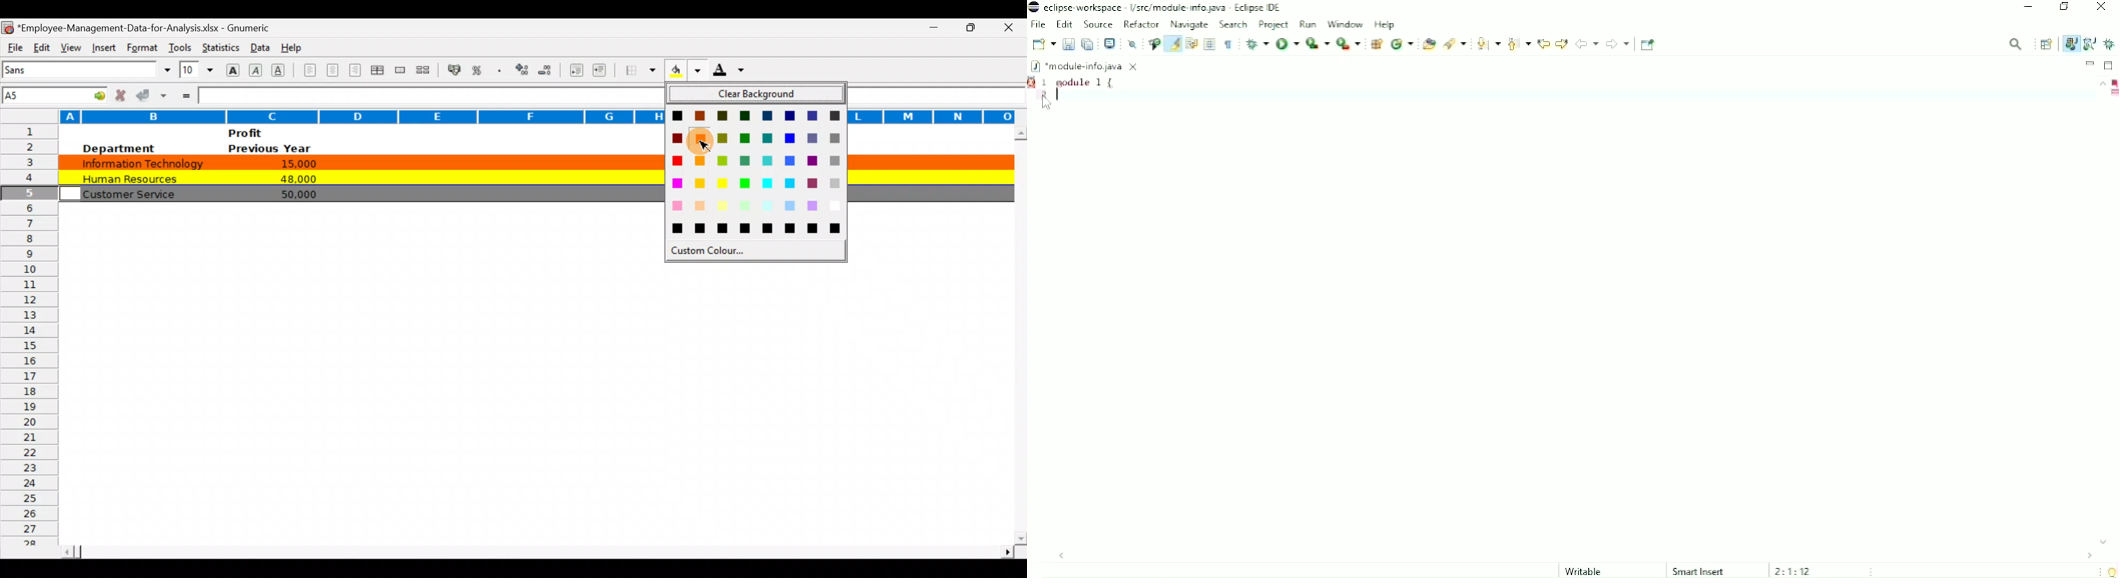 The width and height of the screenshot is (2128, 588). I want to click on Access commands and other items, so click(2016, 43).